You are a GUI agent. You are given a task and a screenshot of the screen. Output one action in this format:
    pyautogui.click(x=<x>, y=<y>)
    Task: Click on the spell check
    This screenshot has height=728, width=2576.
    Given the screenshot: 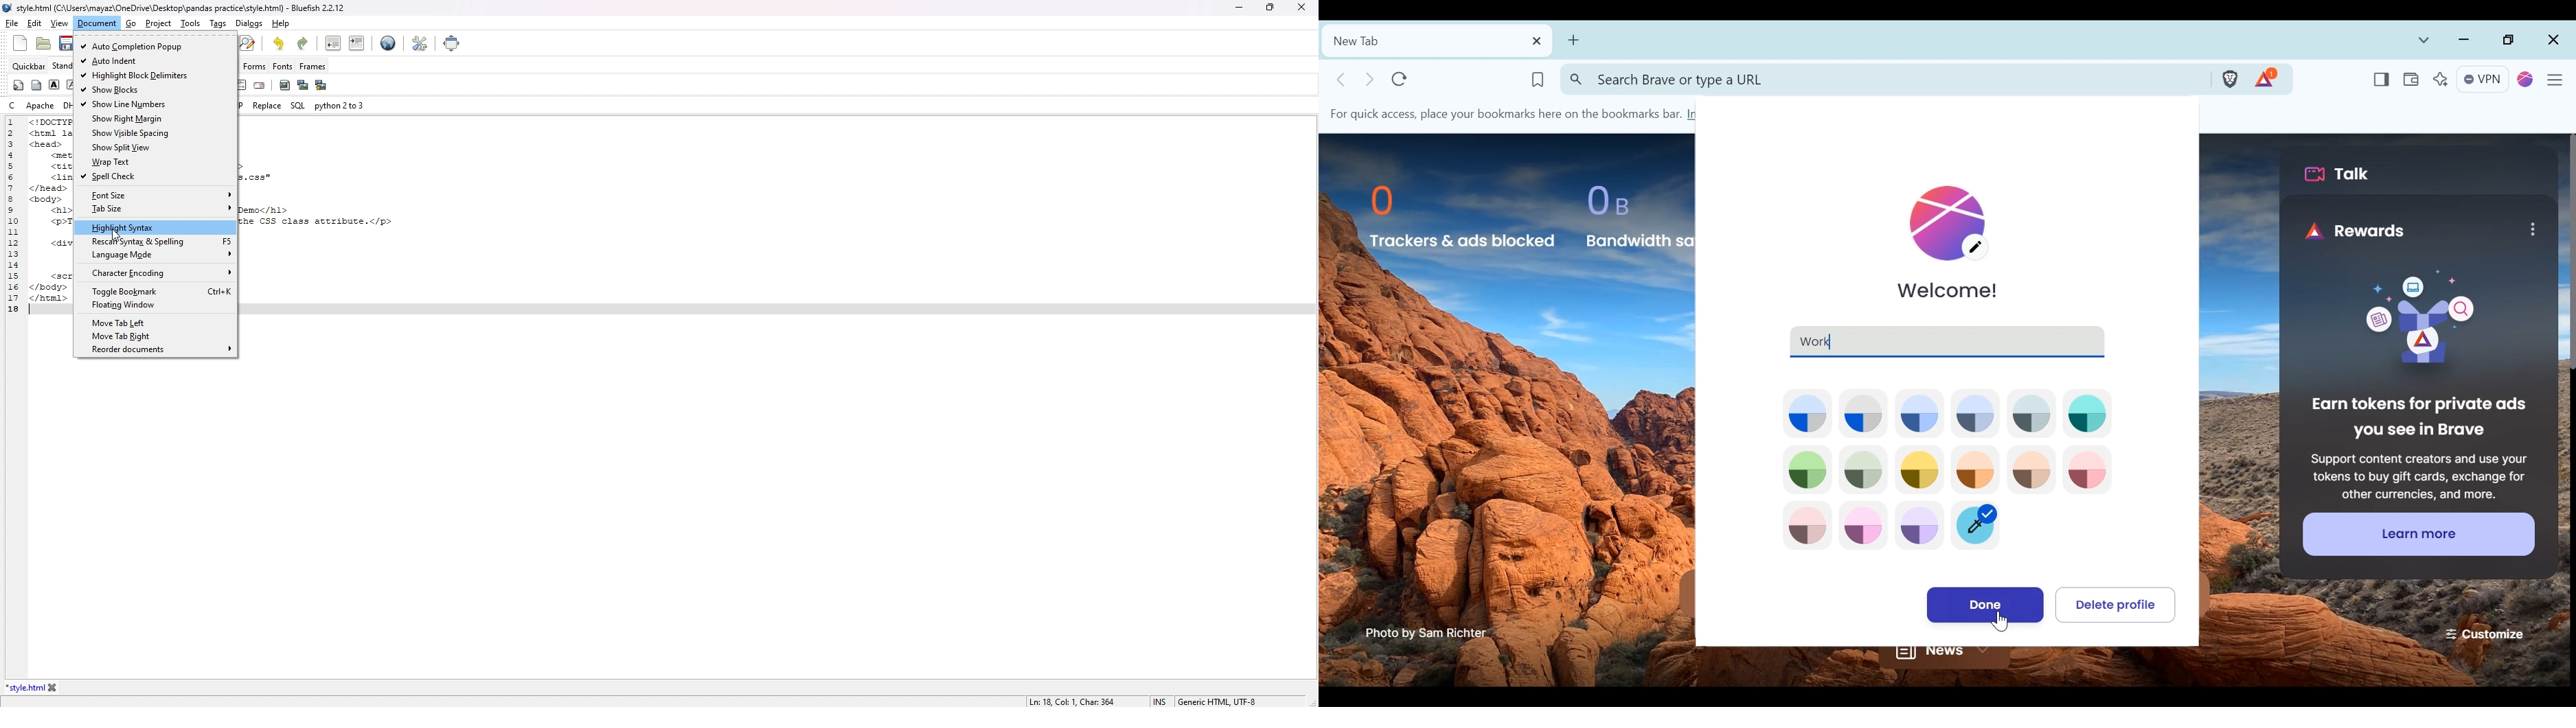 What is the action you would take?
    pyautogui.click(x=155, y=177)
    